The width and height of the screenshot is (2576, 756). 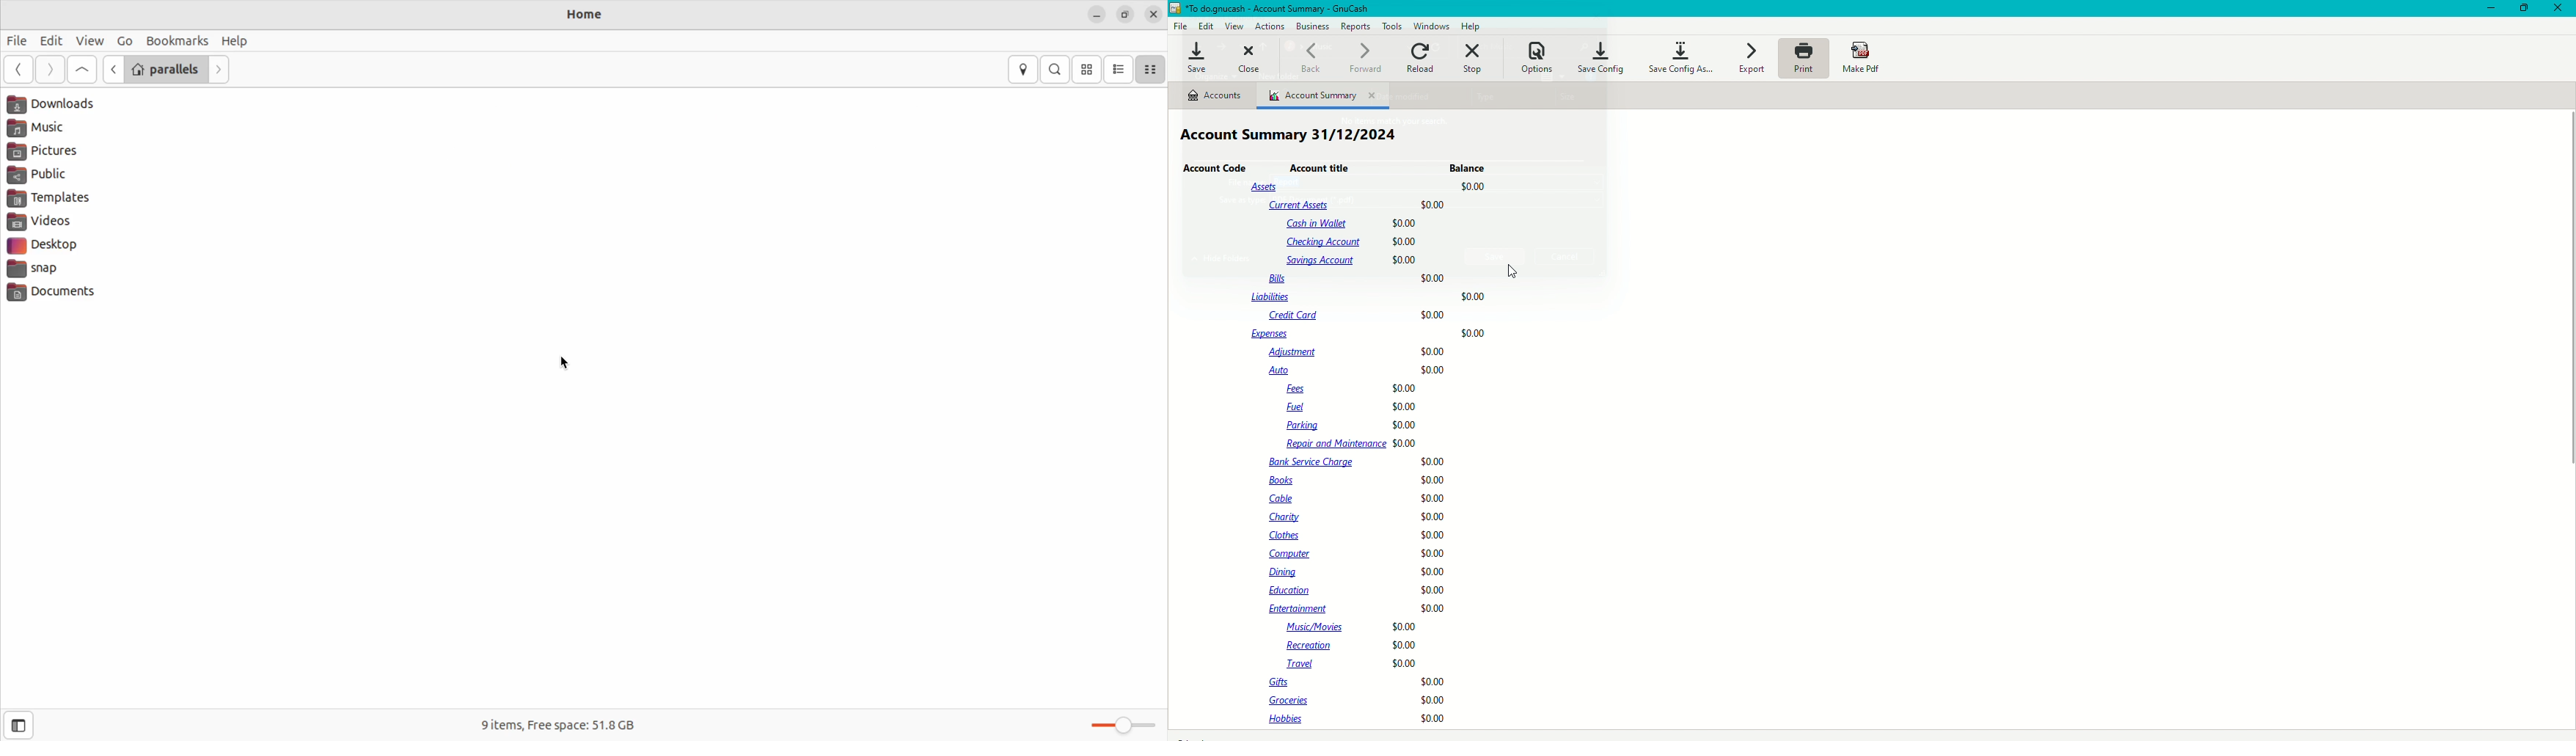 What do you see at coordinates (1235, 27) in the screenshot?
I see `View` at bounding box center [1235, 27].